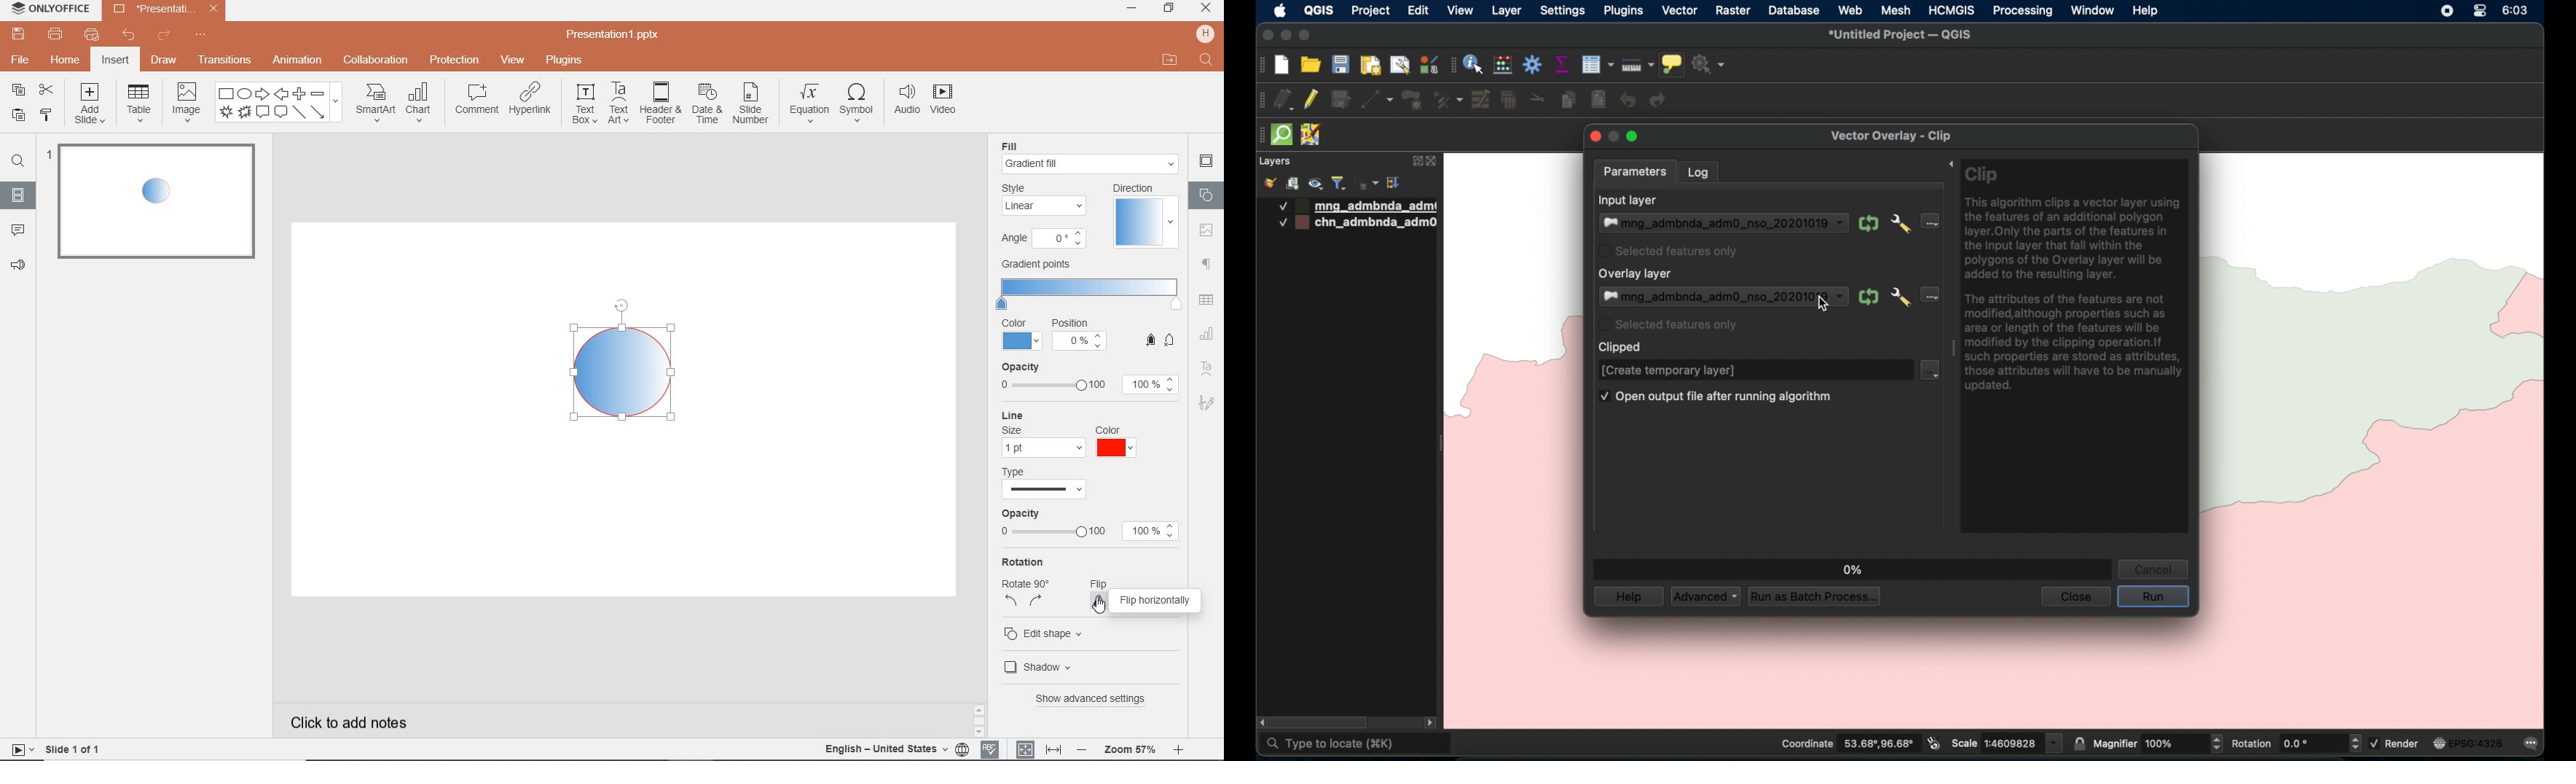 The width and height of the screenshot is (2576, 784). Describe the element at coordinates (620, 104) in the screenshot. I see `text art` at that location.